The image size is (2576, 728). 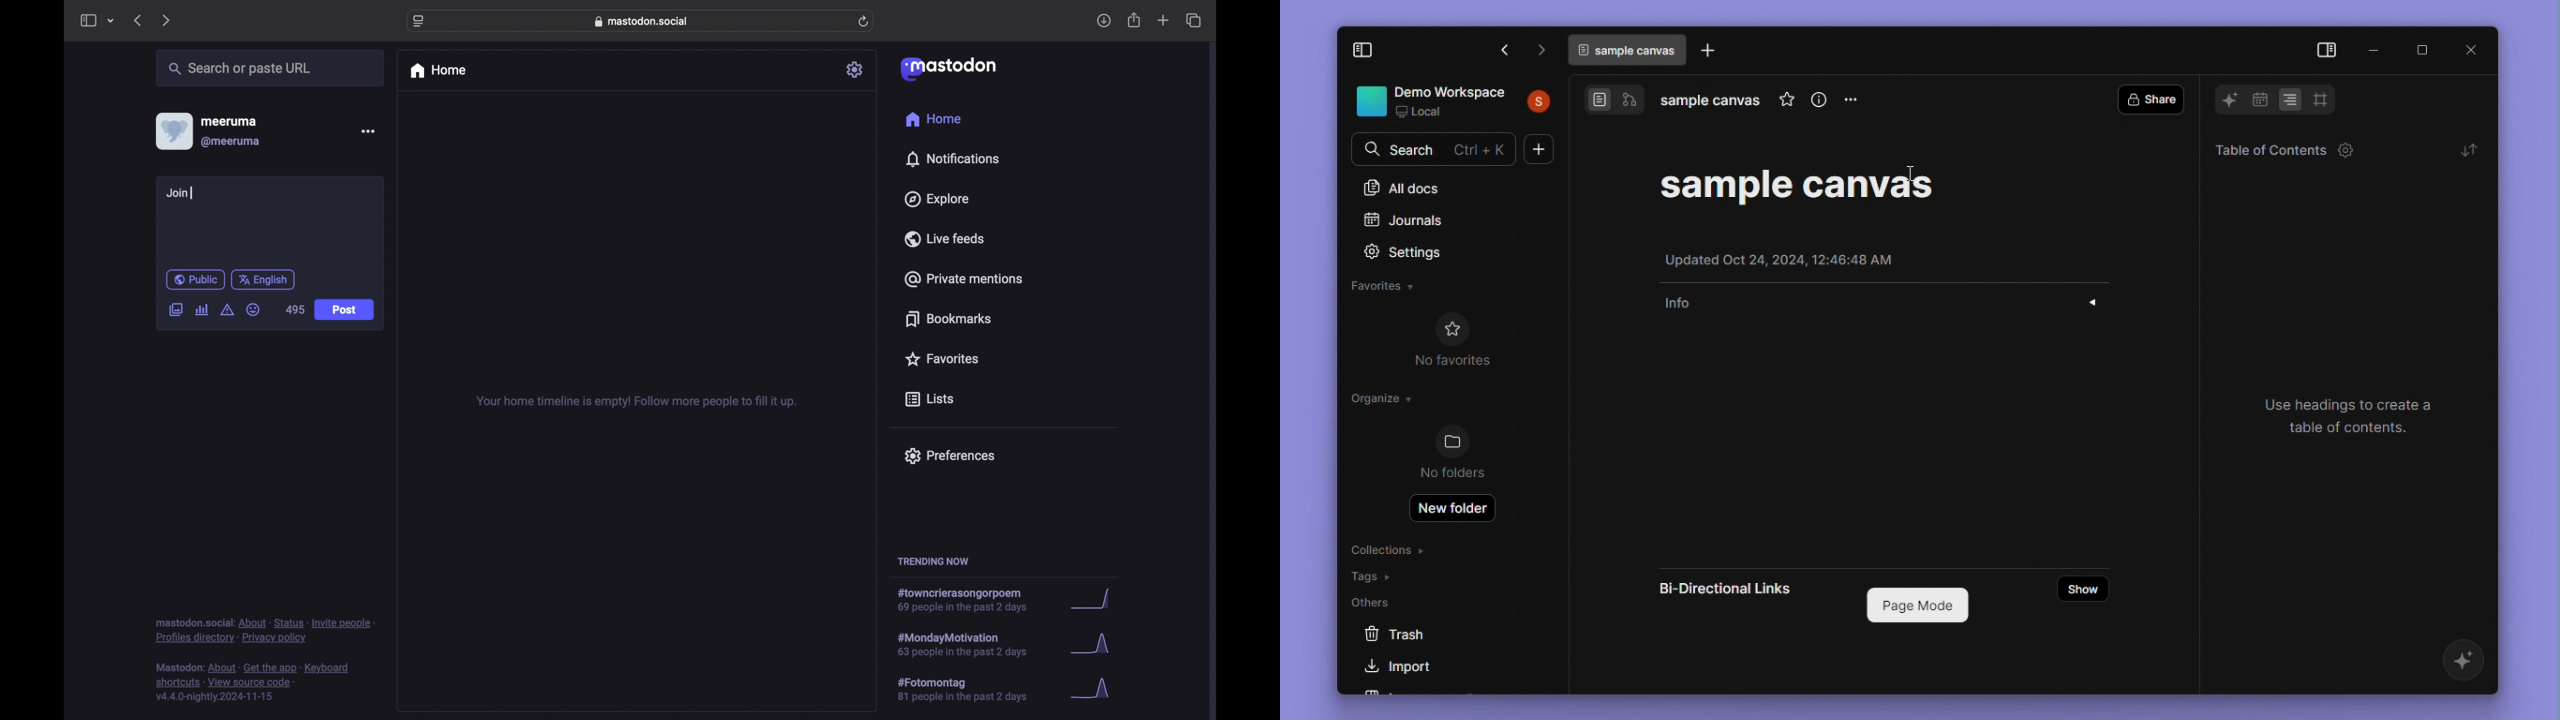 What do you see at coordinates (1437, 147) in the screenshot?
I see `Search` at bounding box center [1437, 147].